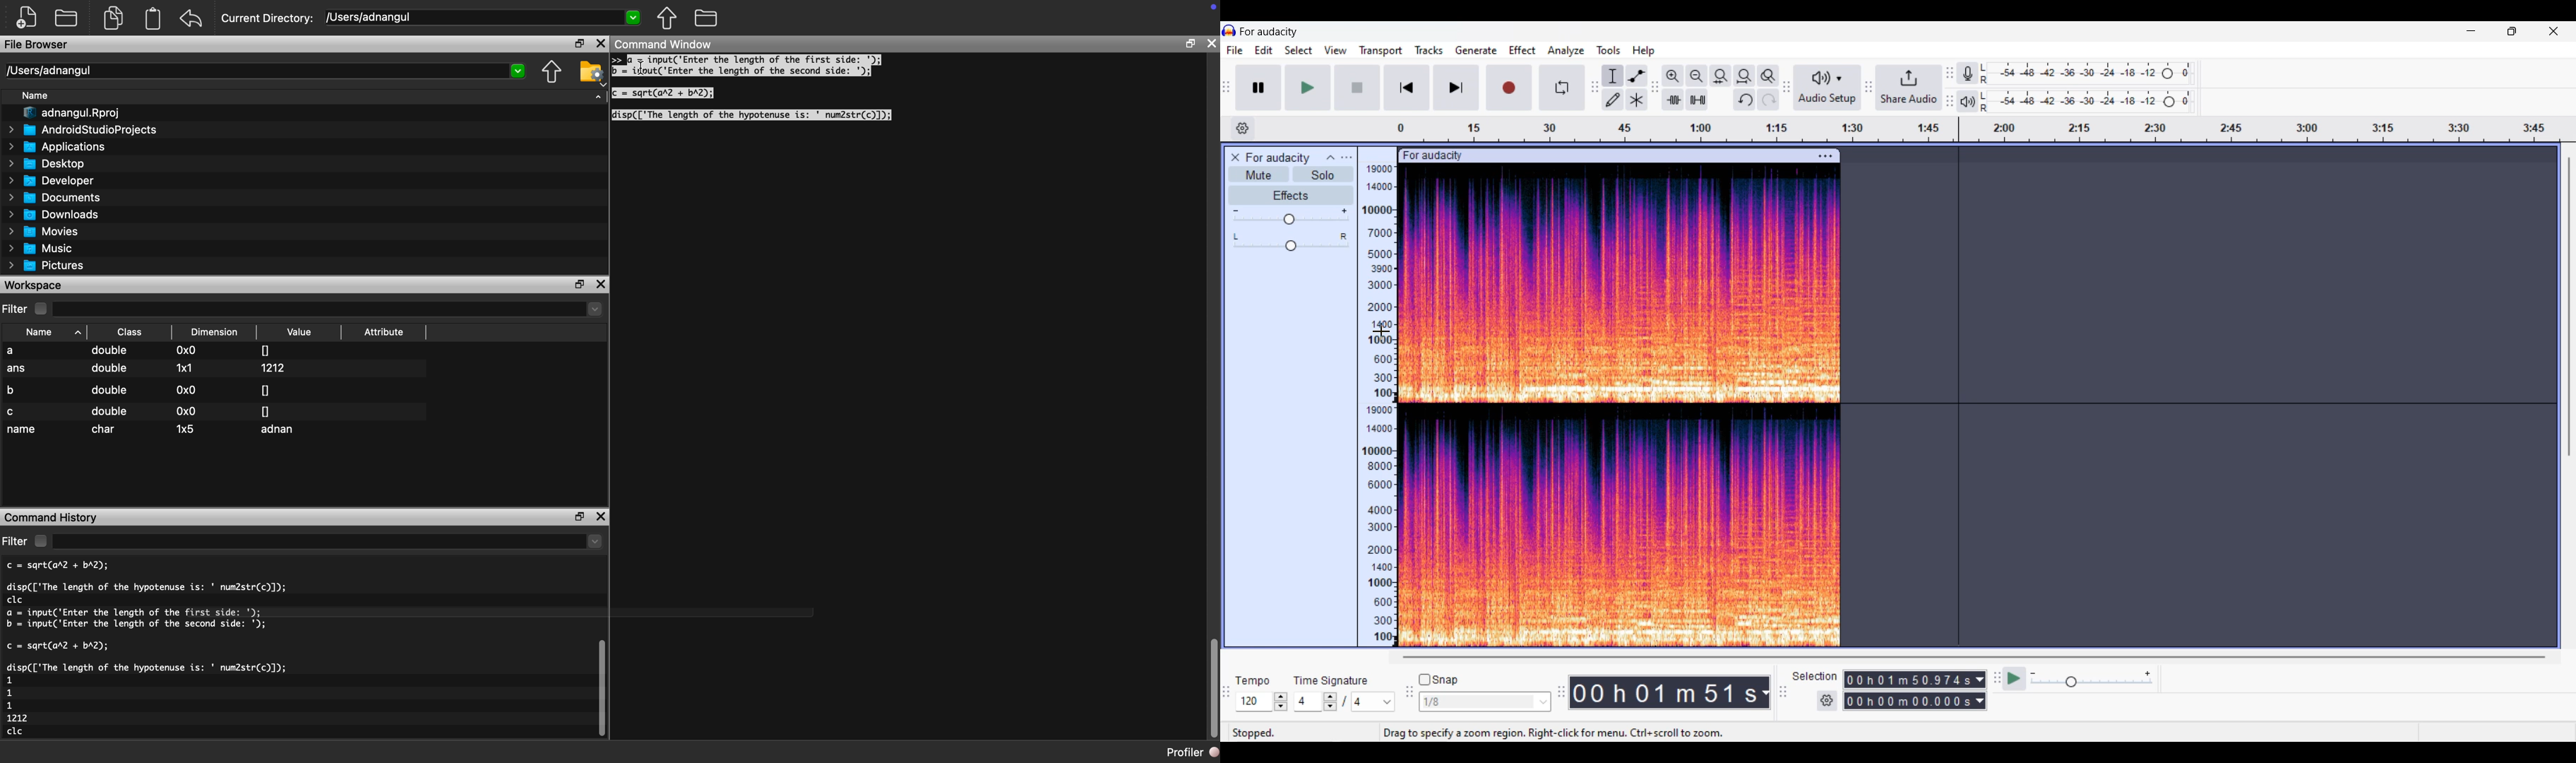  What do you see at coordinates (1269, 32) in the screenshot?
I see `for audacity` at bounding box center [1269, 32].